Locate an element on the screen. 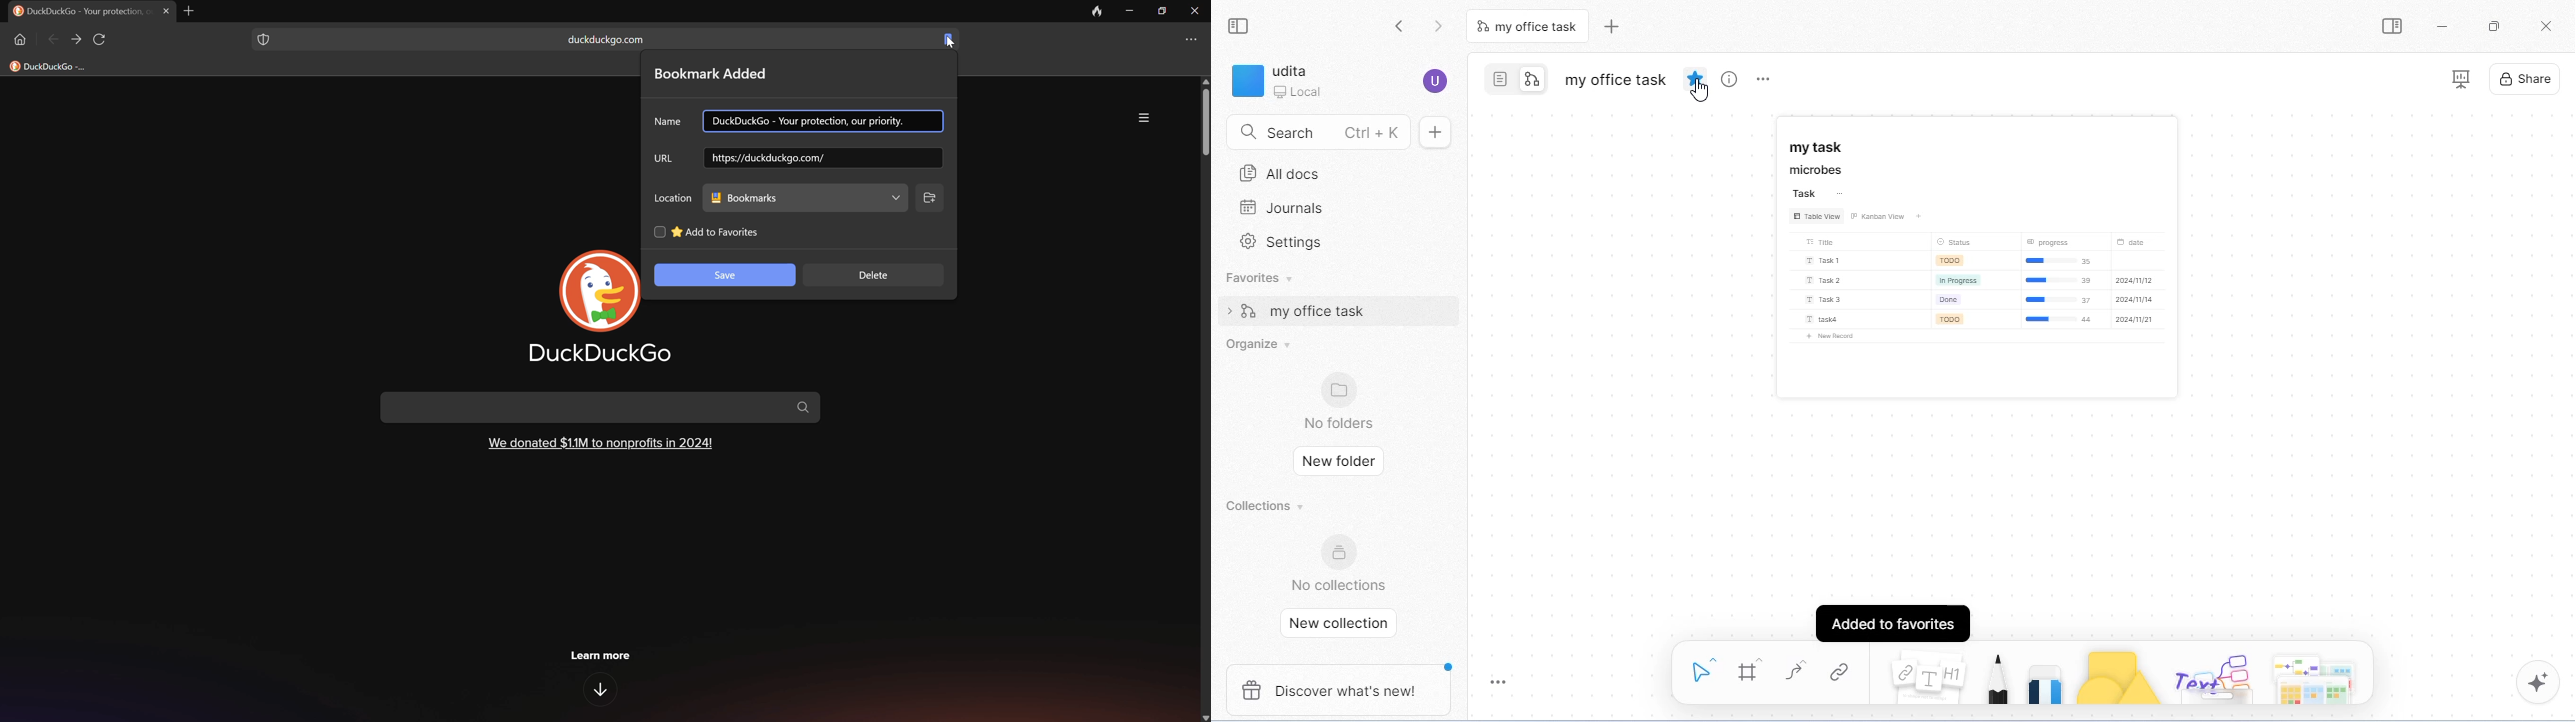 The height and width of the screenshot is (728, 2576). new collection is located at coordinates (1340, 624).